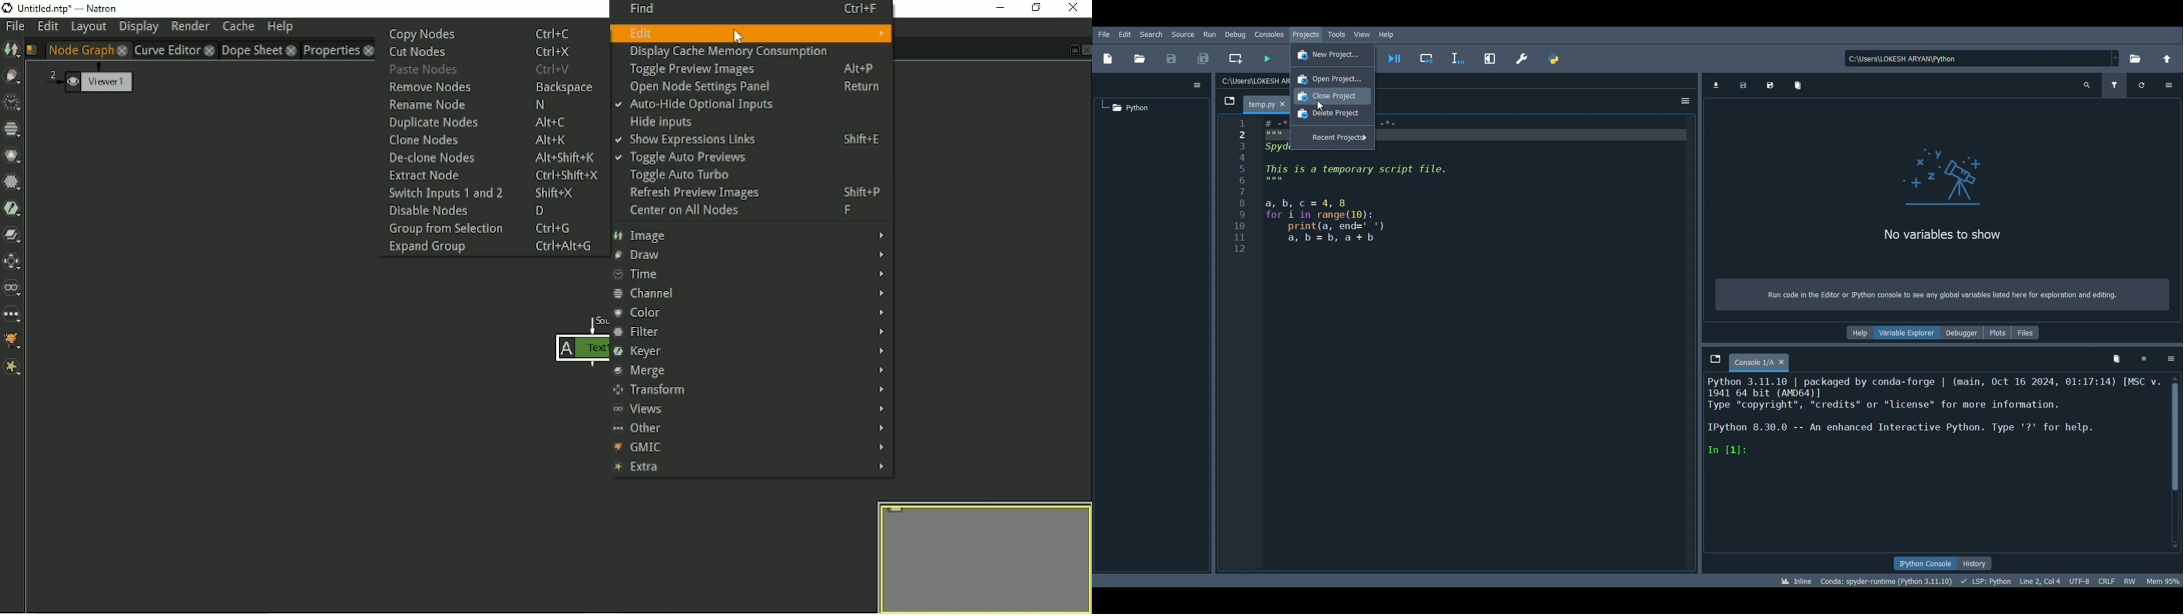 This screenshot has width=2184, height=616. Describe the element at coordinates (1885, 581) in the screenshot. I see `Version` at that location.